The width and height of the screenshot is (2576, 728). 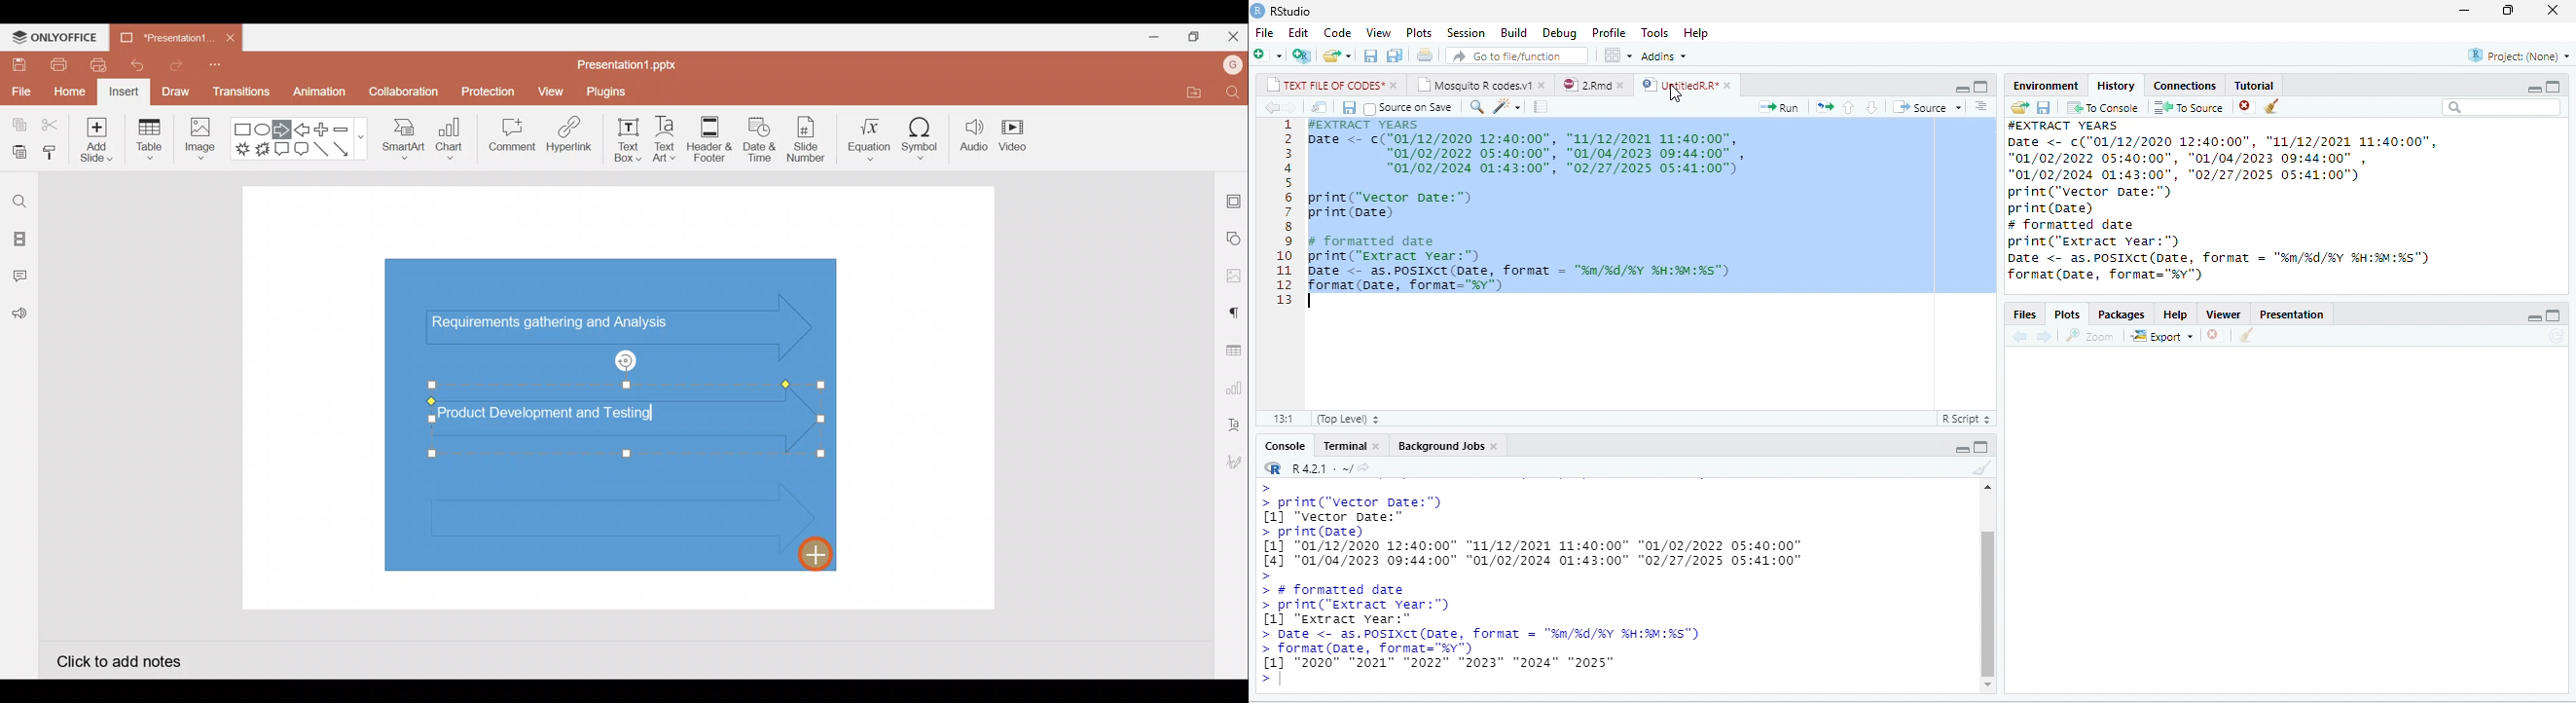 I want to click on Transitions, so click(x=242, y=95).